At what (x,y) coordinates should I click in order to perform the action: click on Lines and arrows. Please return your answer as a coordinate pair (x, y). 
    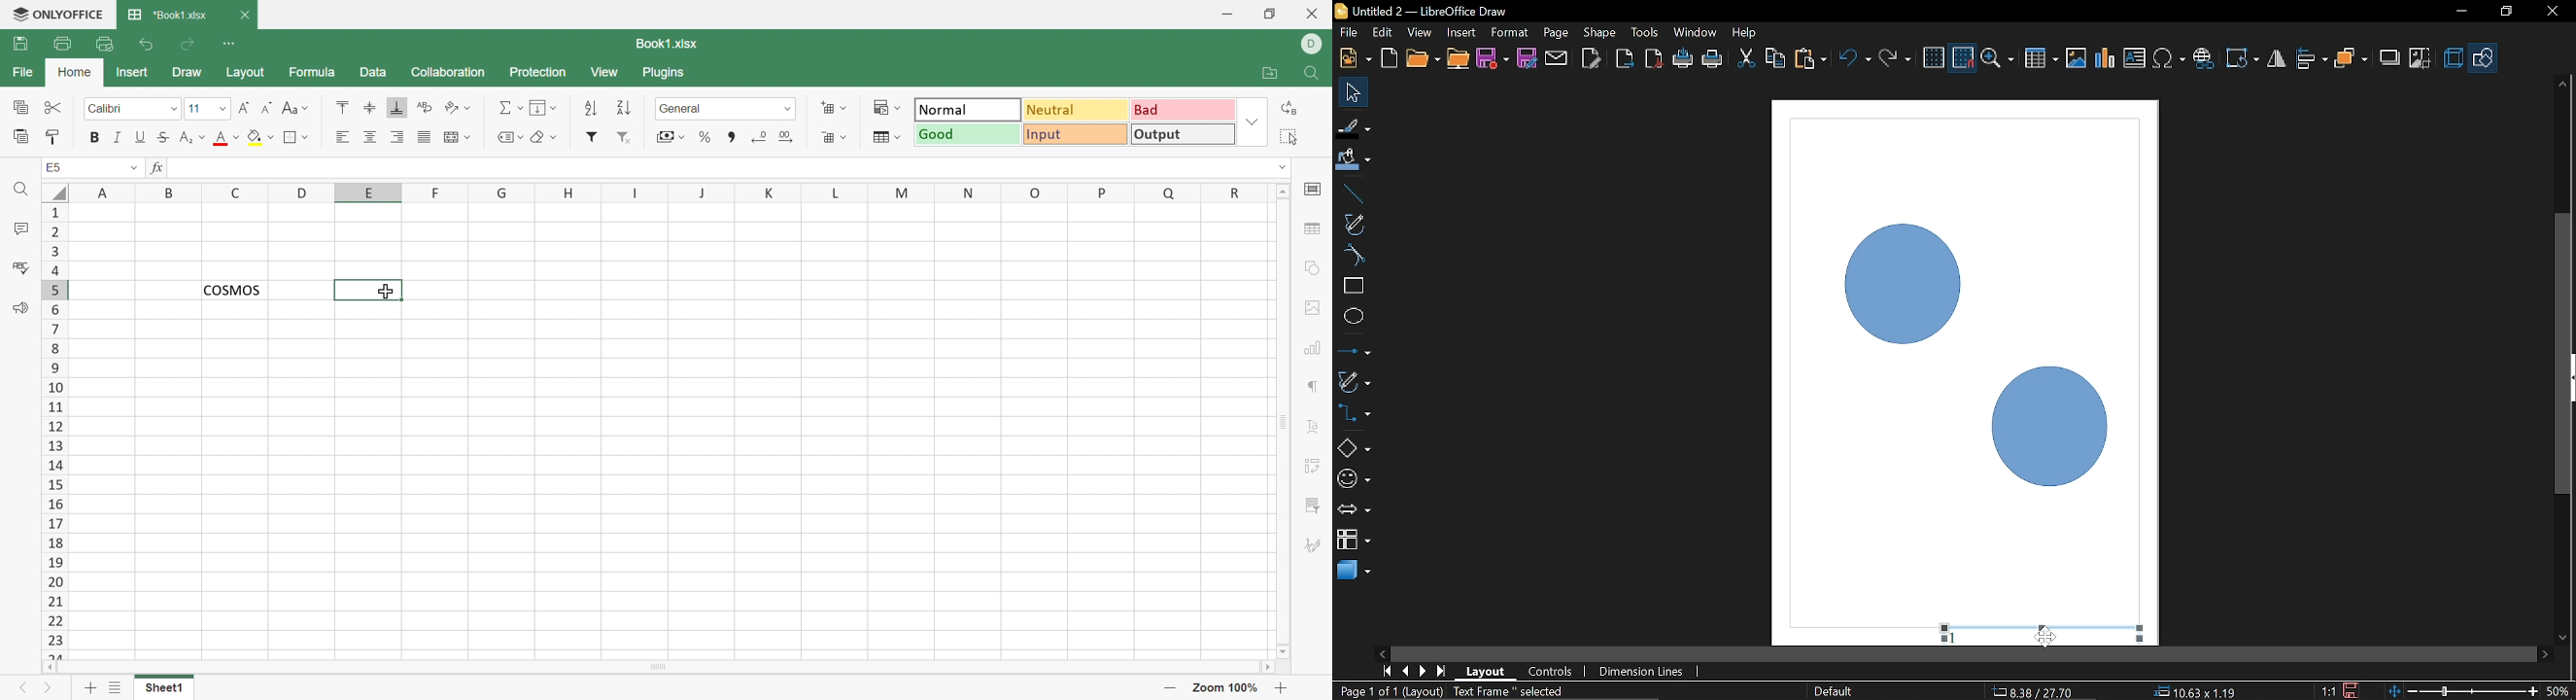
    Looking at the image, I should click on (1354, 353).